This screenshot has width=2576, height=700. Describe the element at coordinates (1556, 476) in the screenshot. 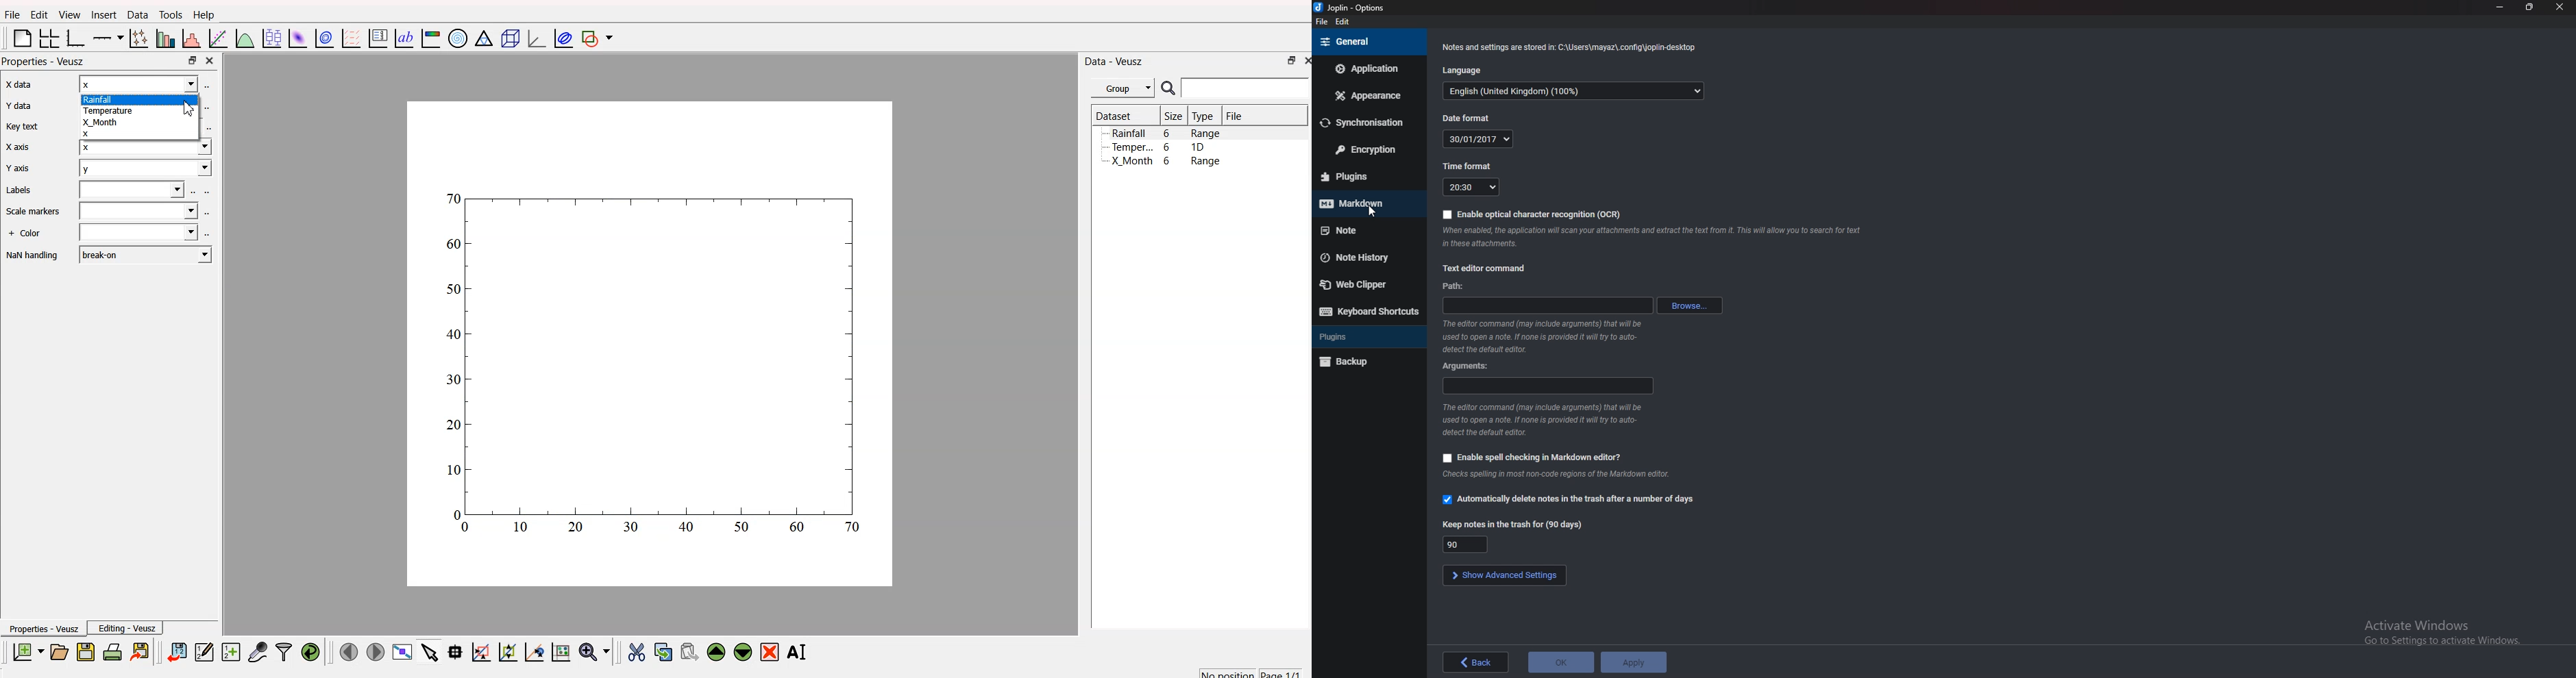

I see `Info` at that location.